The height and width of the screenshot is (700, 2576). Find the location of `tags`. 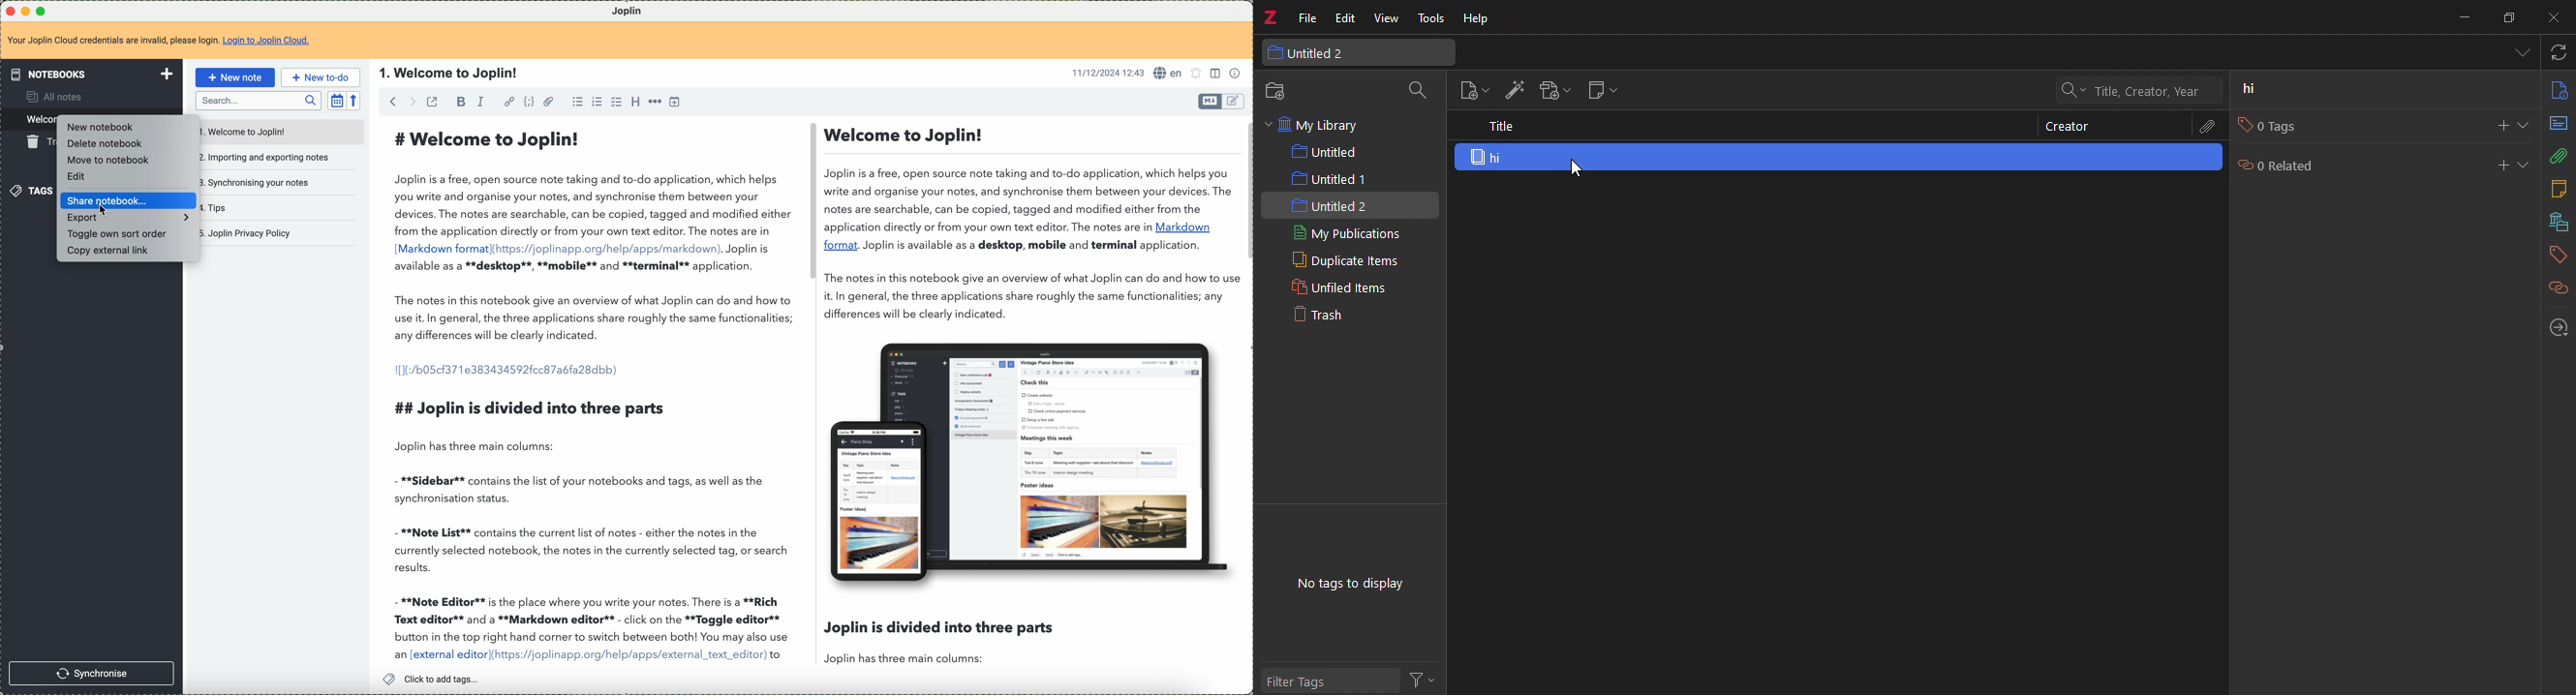

tags is located at coordinates (2554, 255).